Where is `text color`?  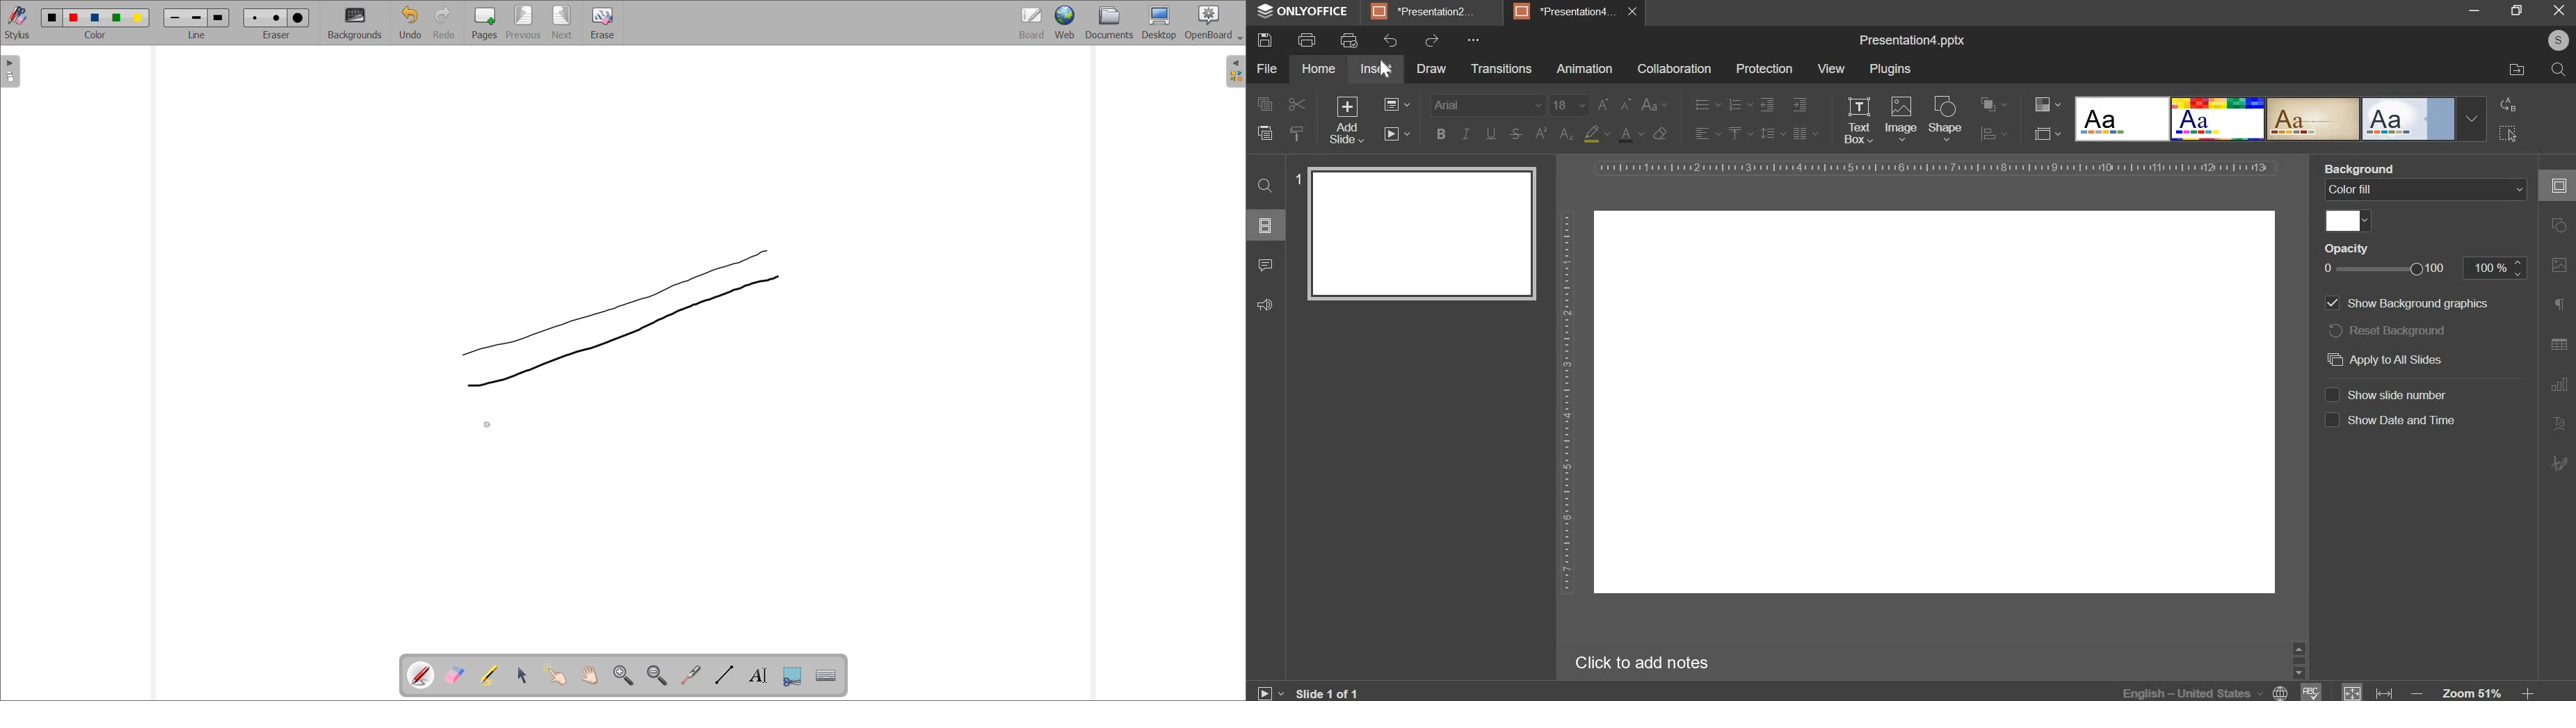 text color is located at coordinates (1631, 134).